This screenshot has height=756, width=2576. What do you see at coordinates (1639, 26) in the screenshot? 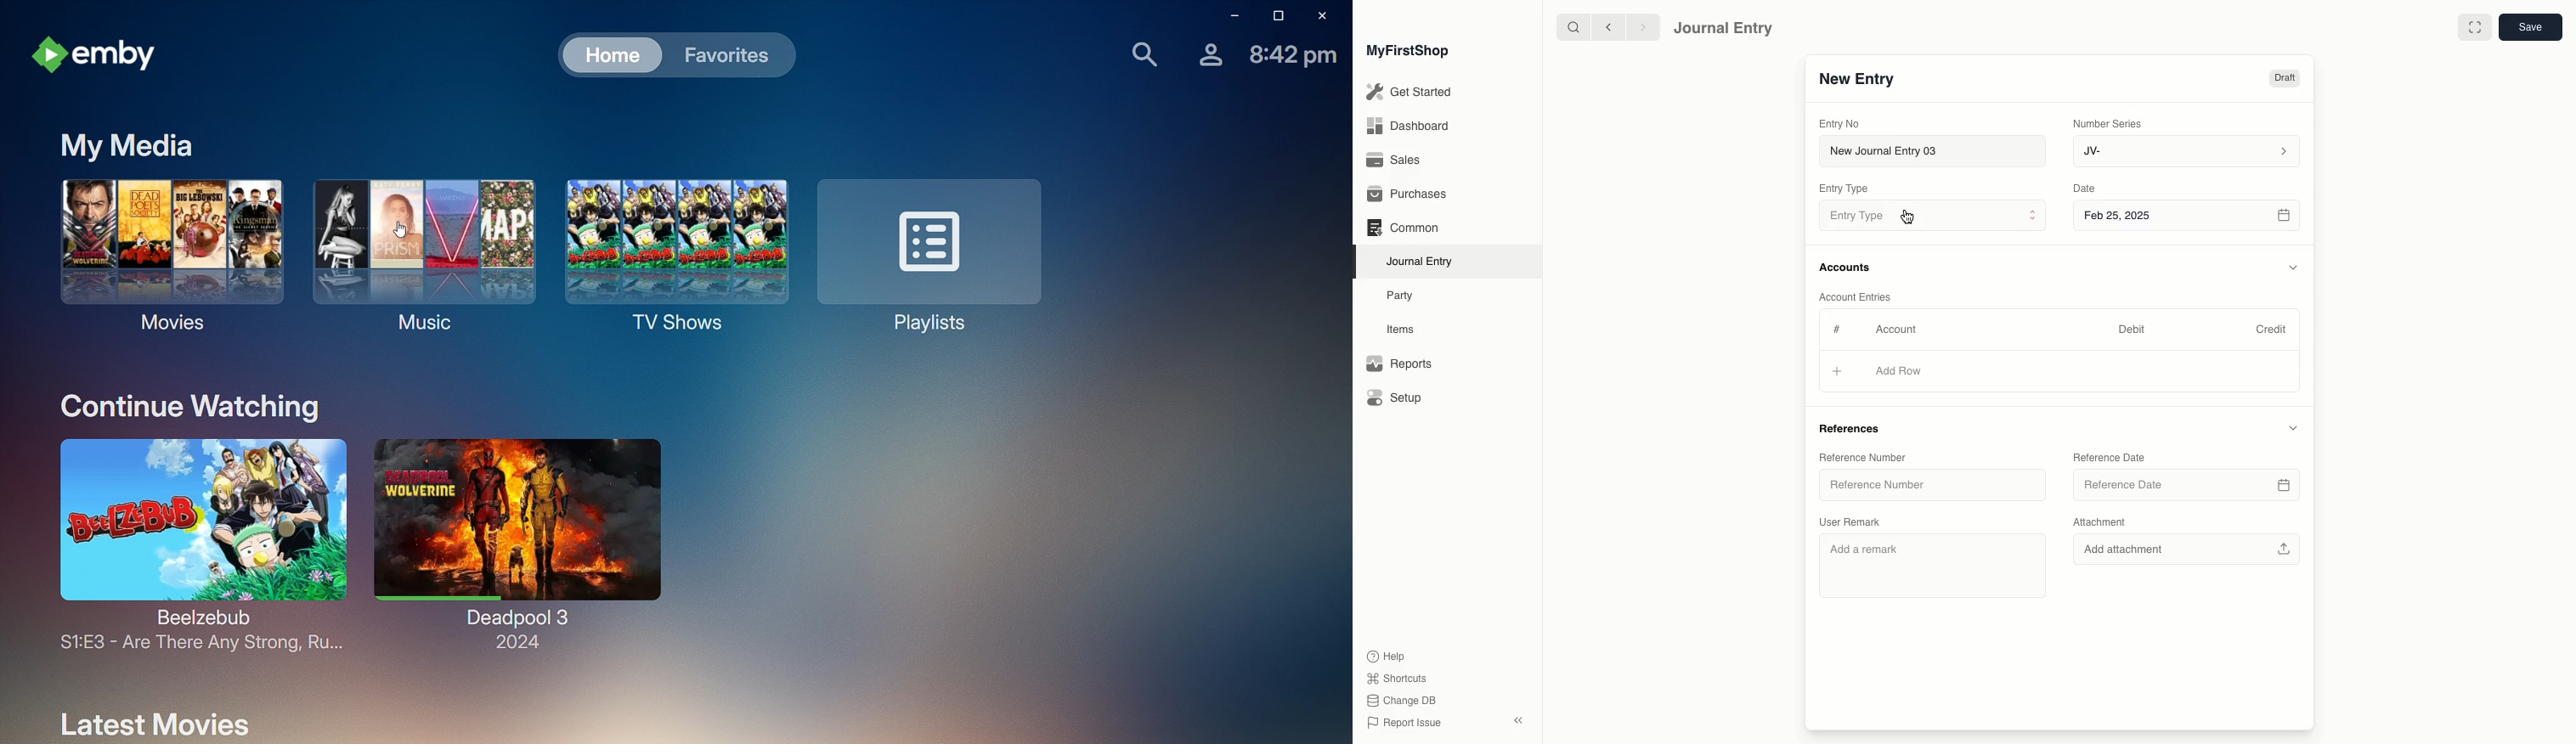
I see `forward >` at bounding box center [1639, 26].